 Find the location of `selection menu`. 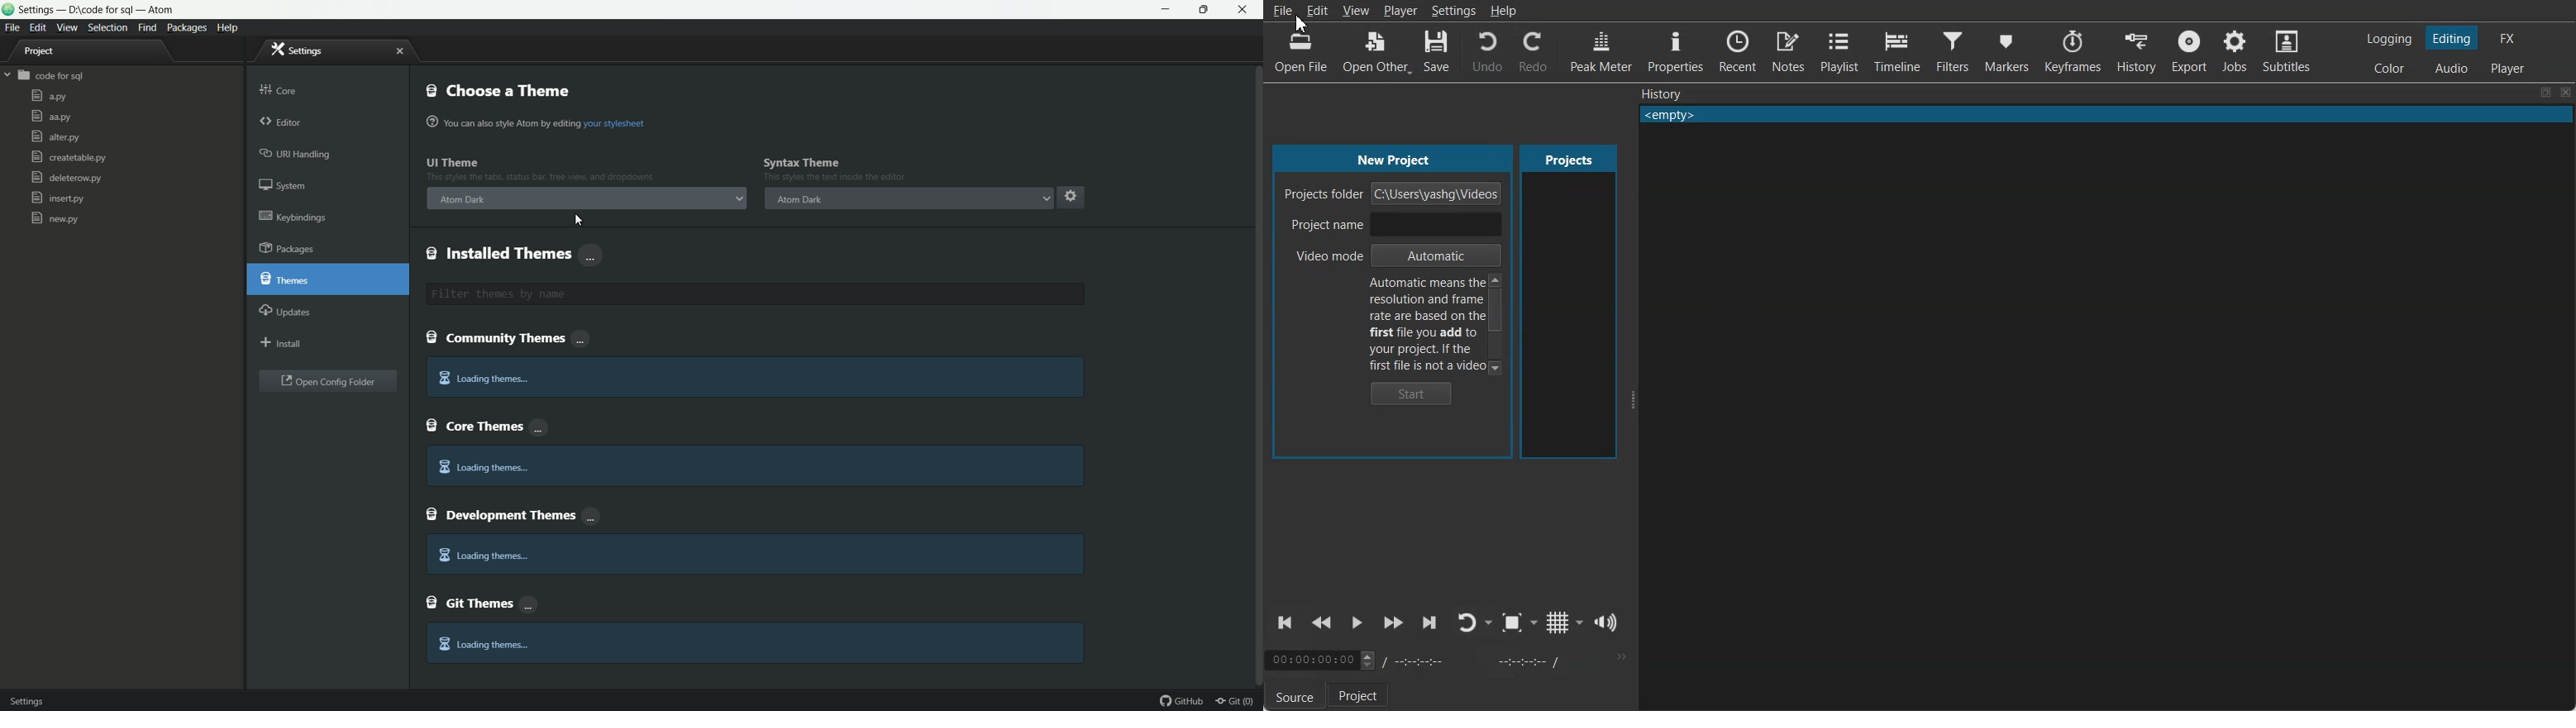

selection menu is located at coordinates (107, 28).